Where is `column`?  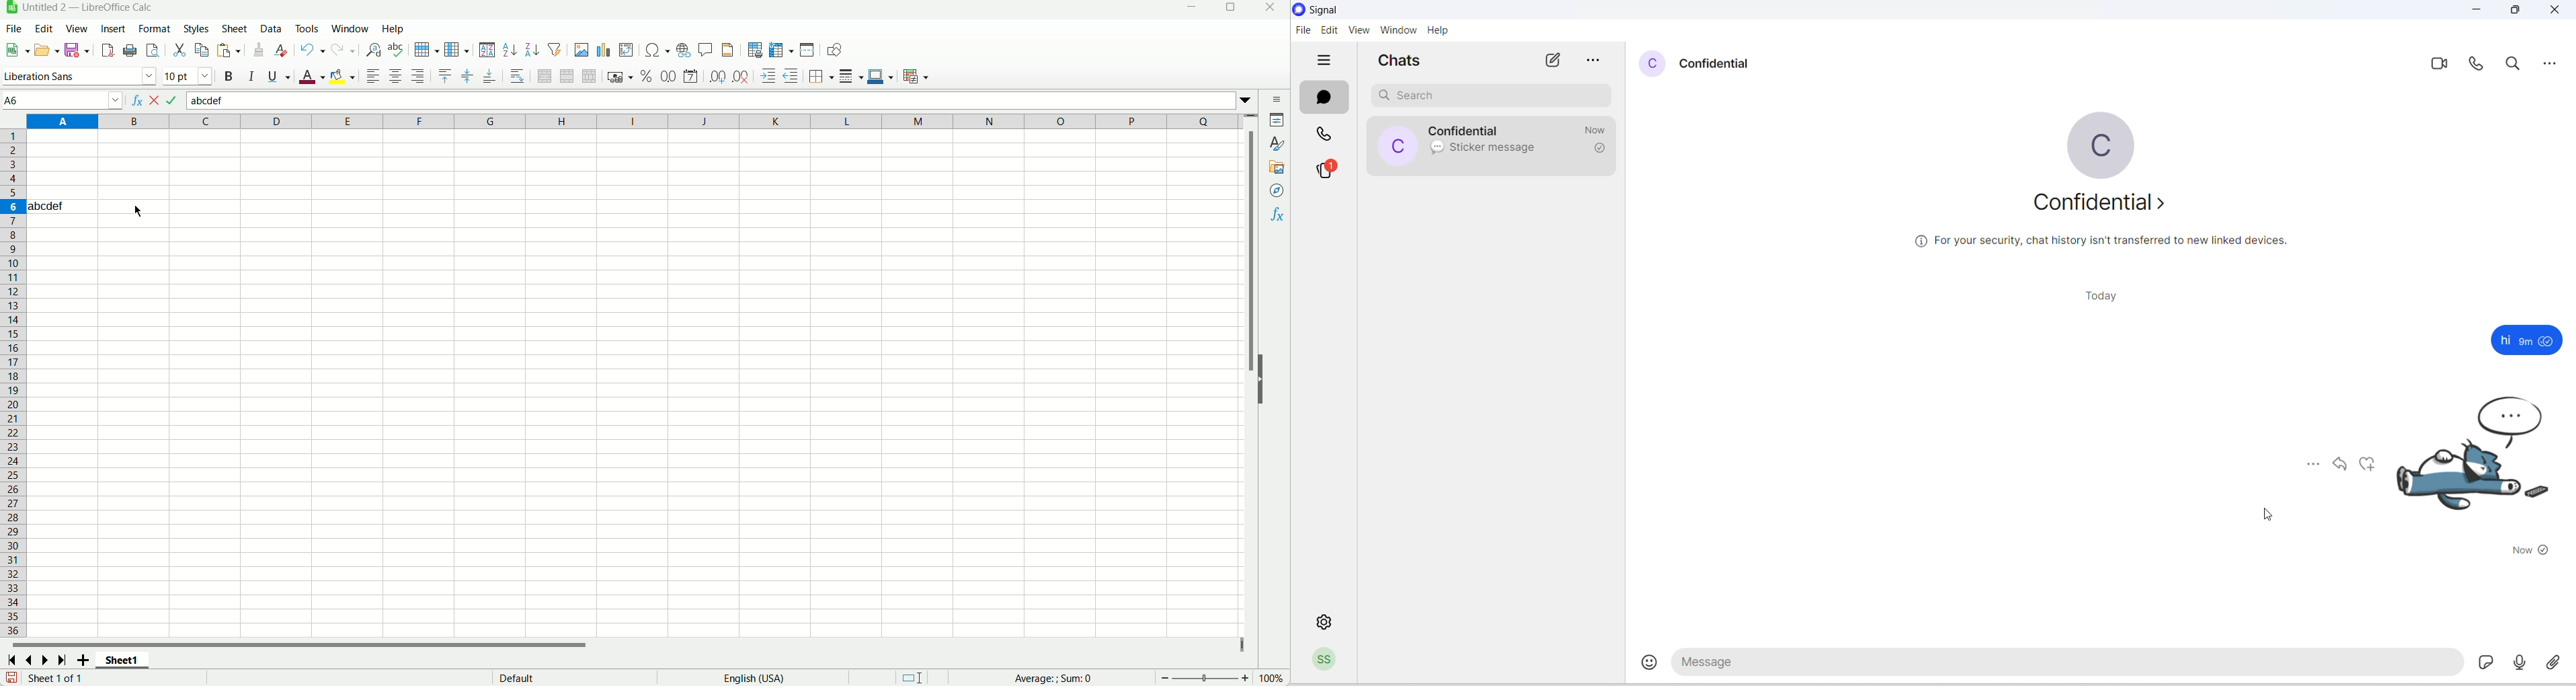 column is located at coordinates (457, 50).